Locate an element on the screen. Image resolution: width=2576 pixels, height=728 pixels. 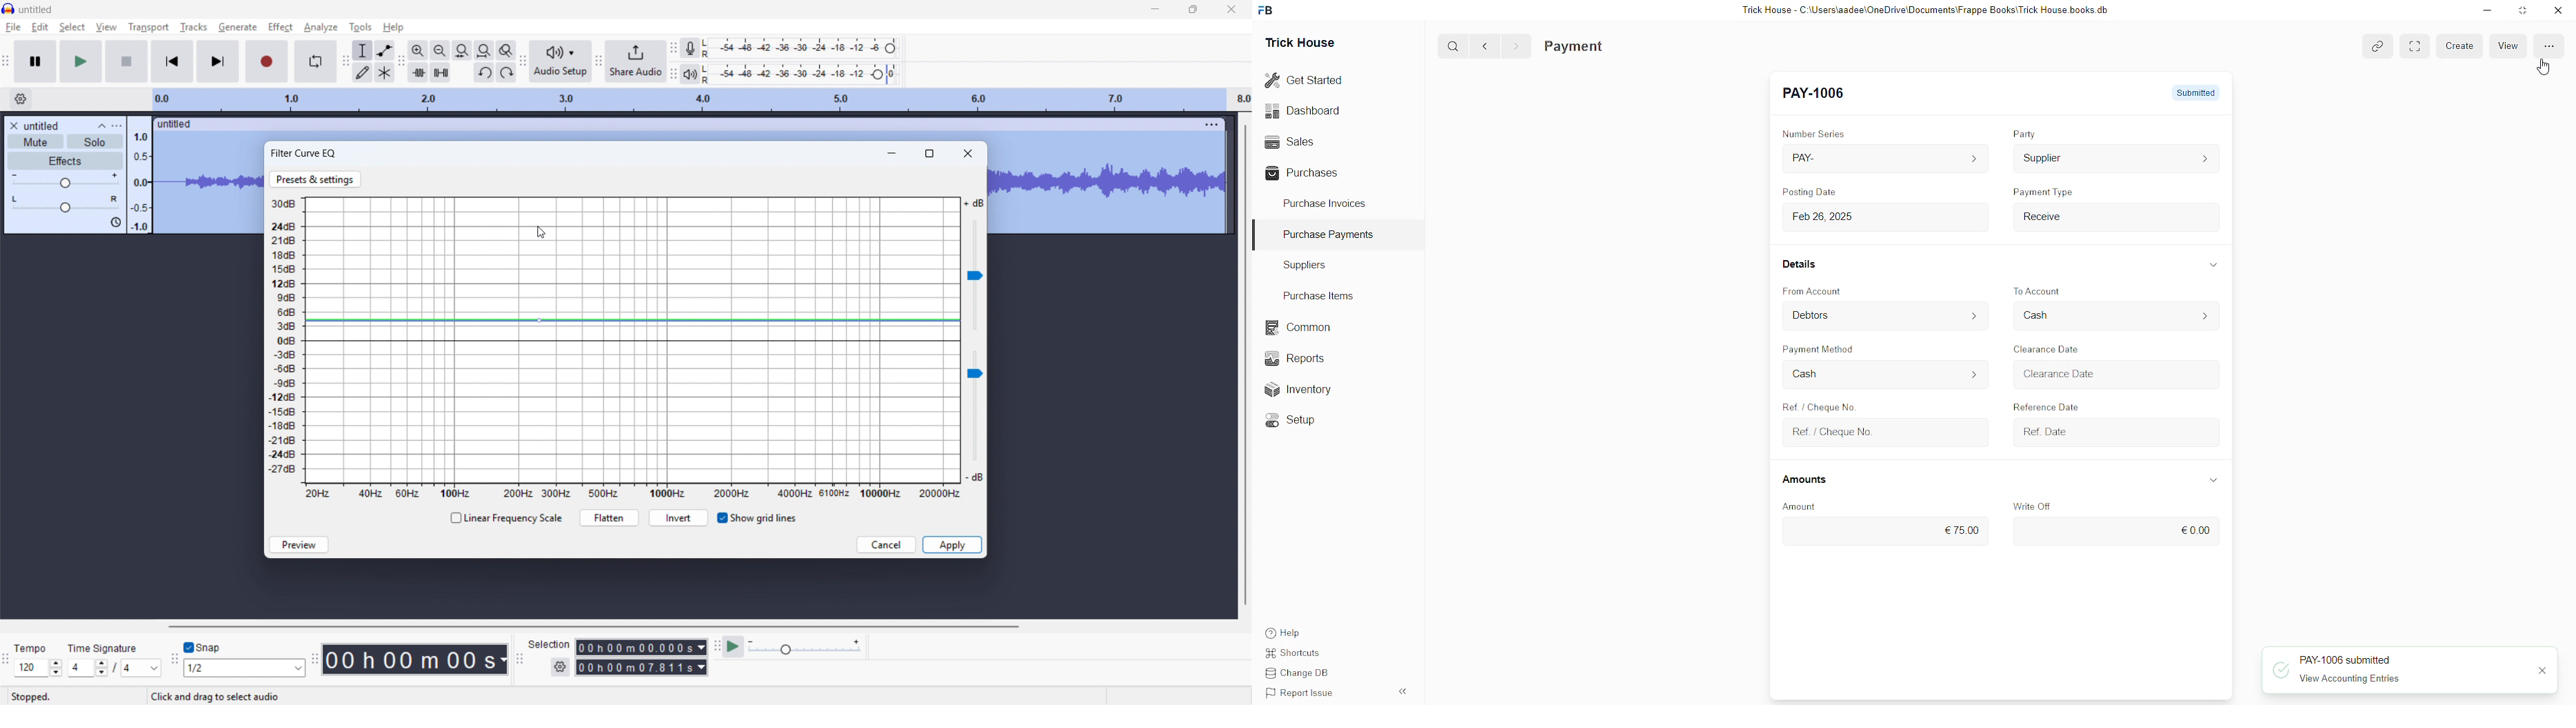
Recording level  is located at coordinates (799, 48).